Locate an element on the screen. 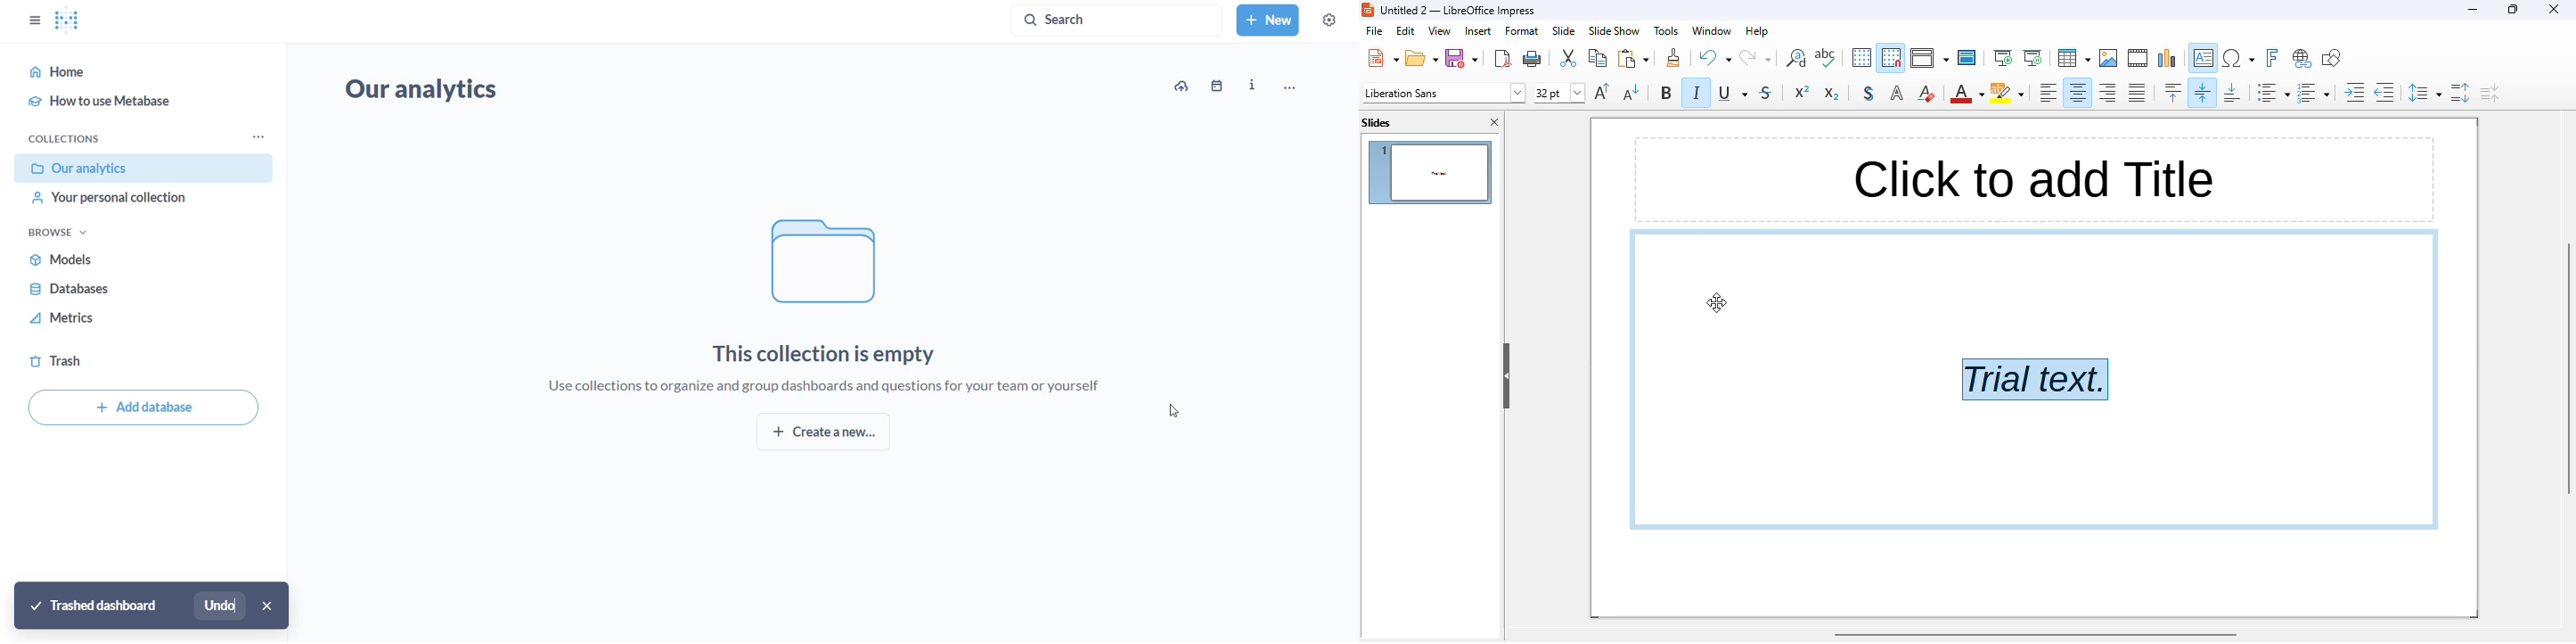 Image resolution: width=2576 pixels, height=644 pixels. help is located at coordinates (1757, 31).